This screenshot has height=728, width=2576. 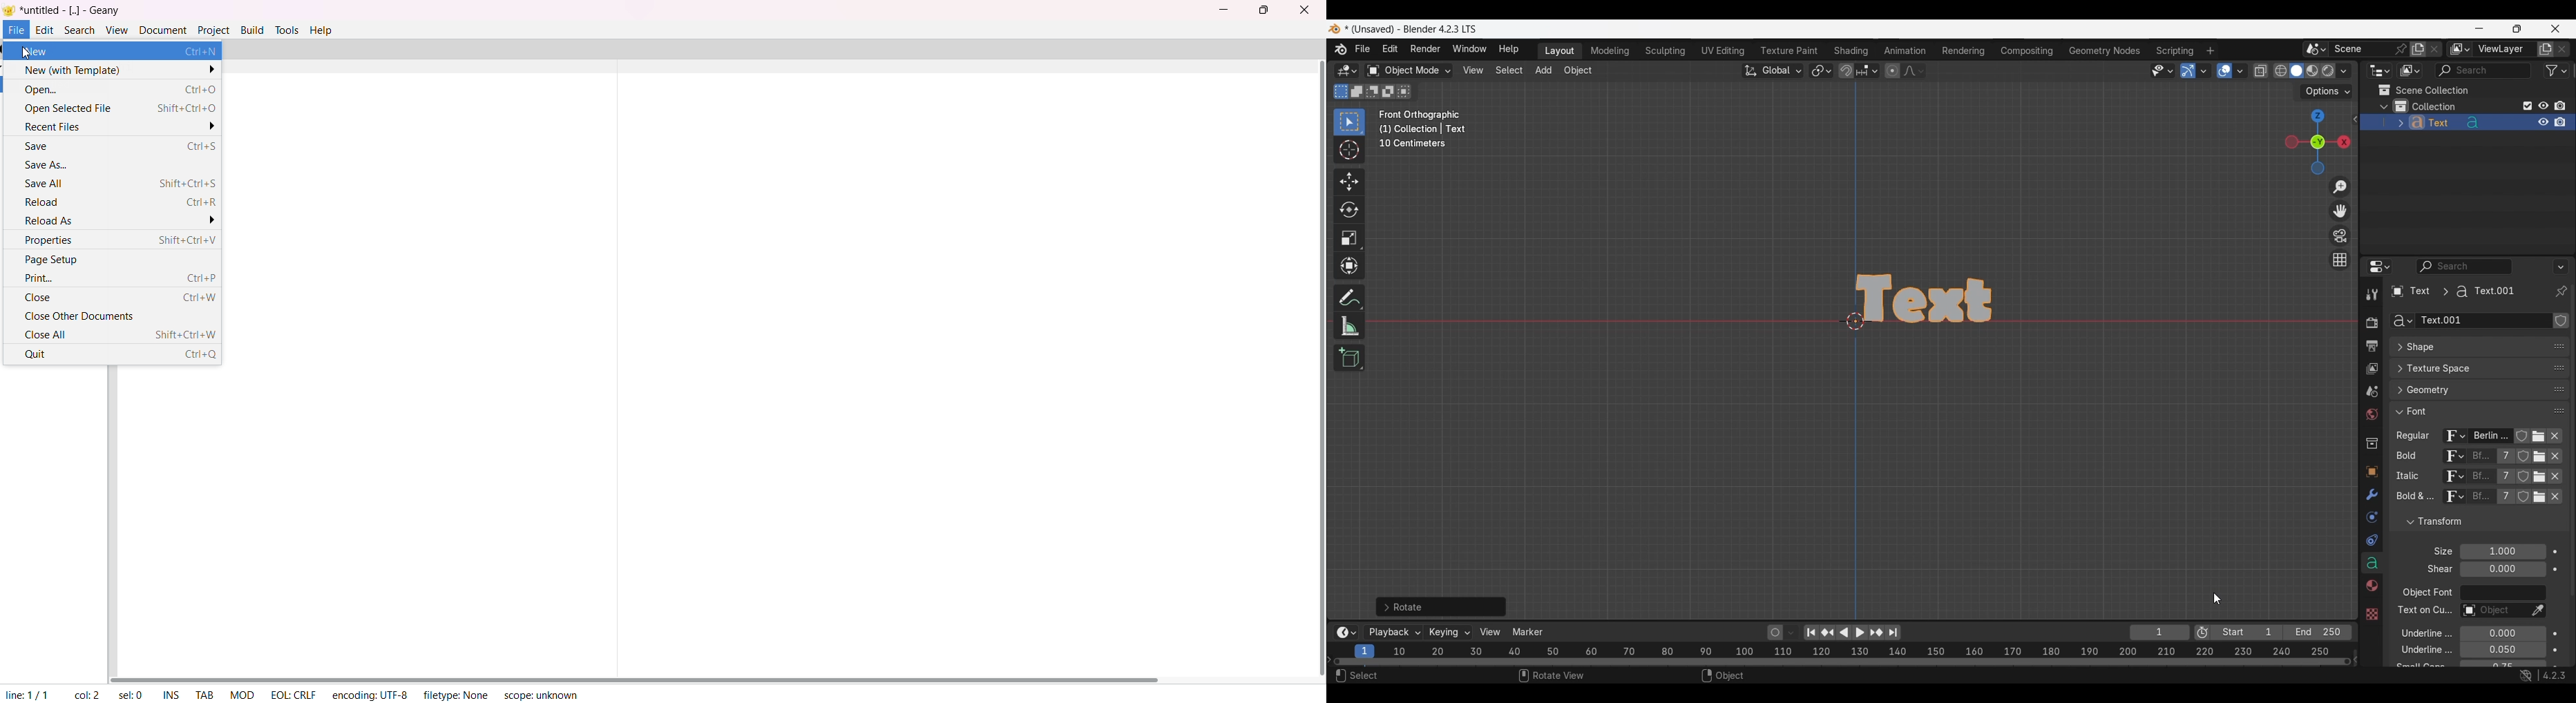 I want to click on select, so click(x=1406, y=91).